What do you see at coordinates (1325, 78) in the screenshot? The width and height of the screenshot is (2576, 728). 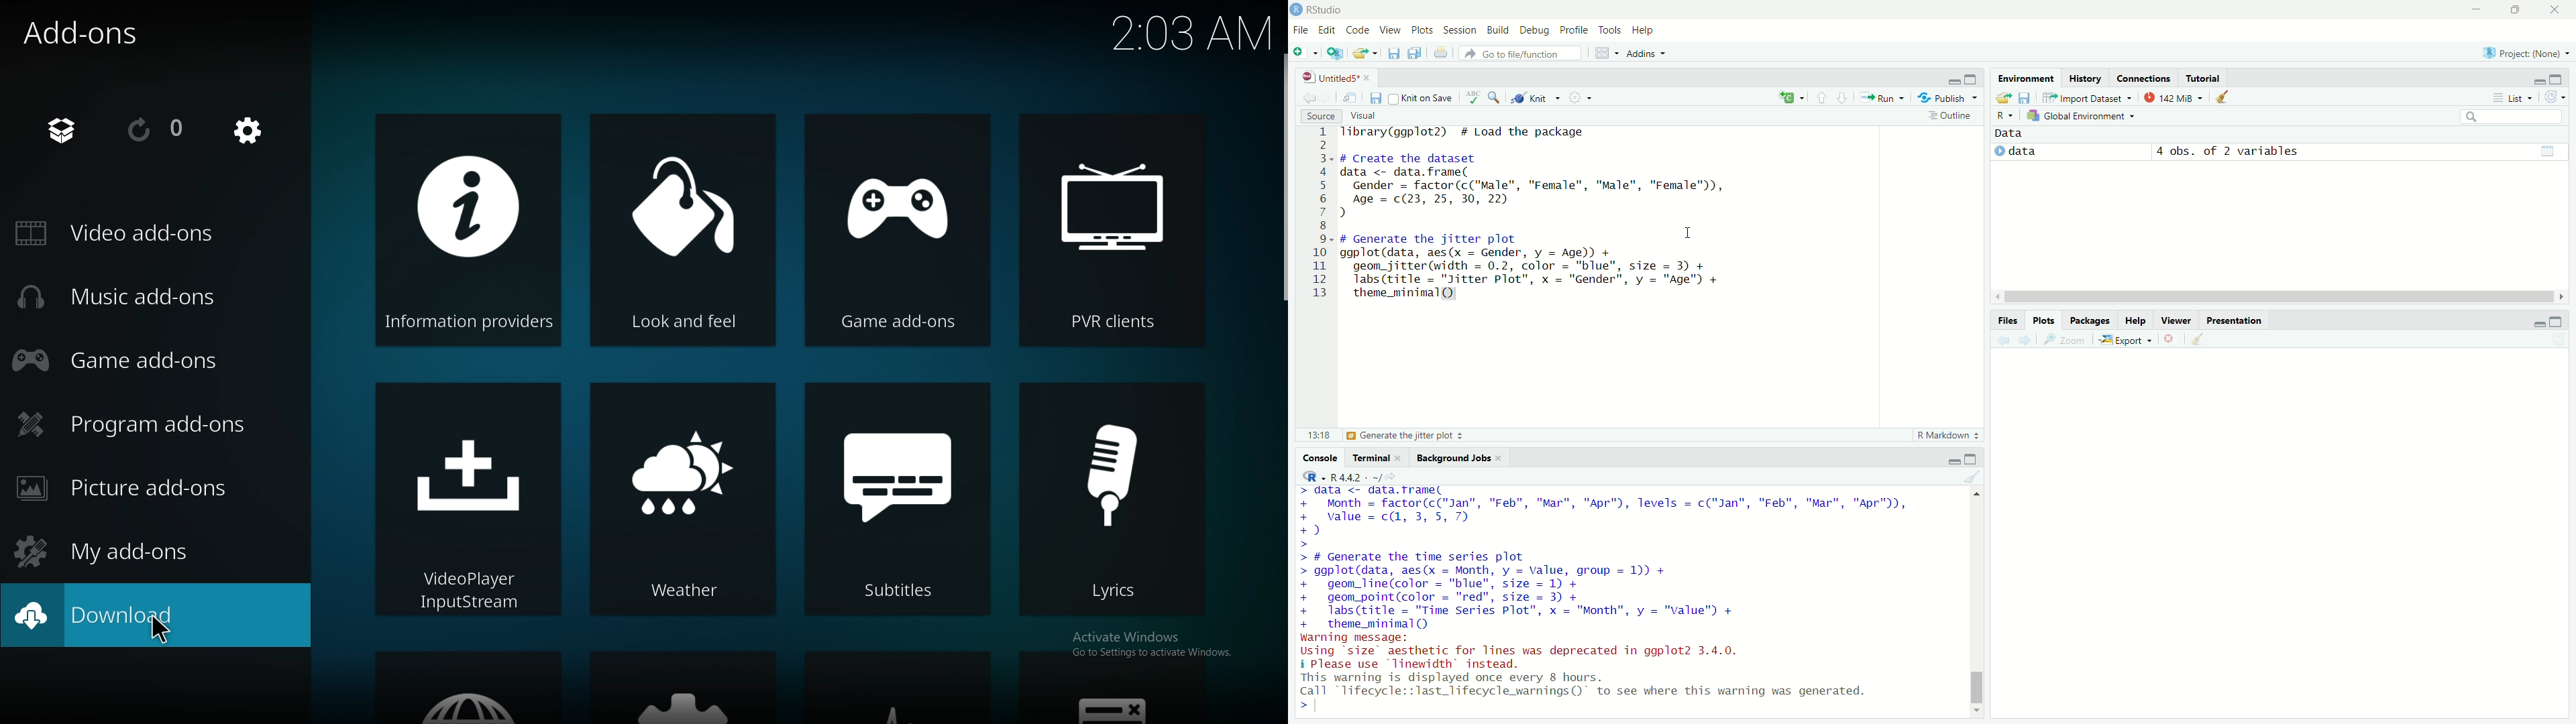 I see `untitled5` at bounding box center [1325, 78].